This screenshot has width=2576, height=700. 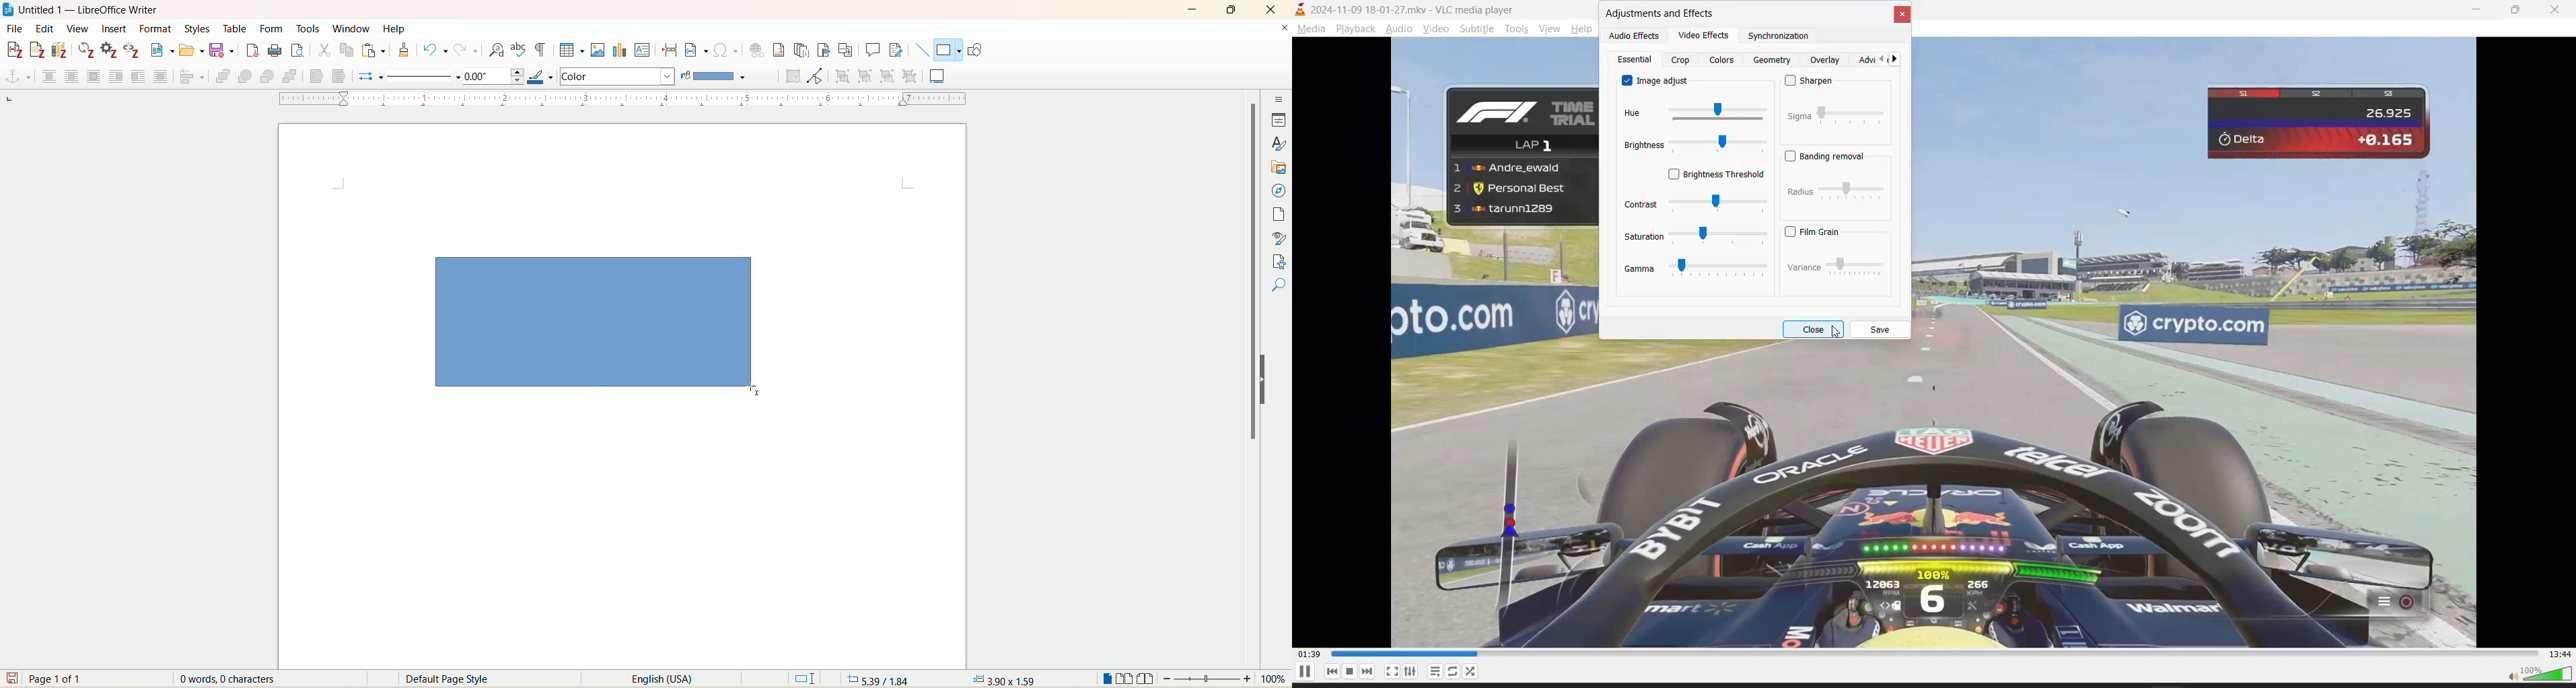 I want to click on geometry, so click(x=1774, y=60).